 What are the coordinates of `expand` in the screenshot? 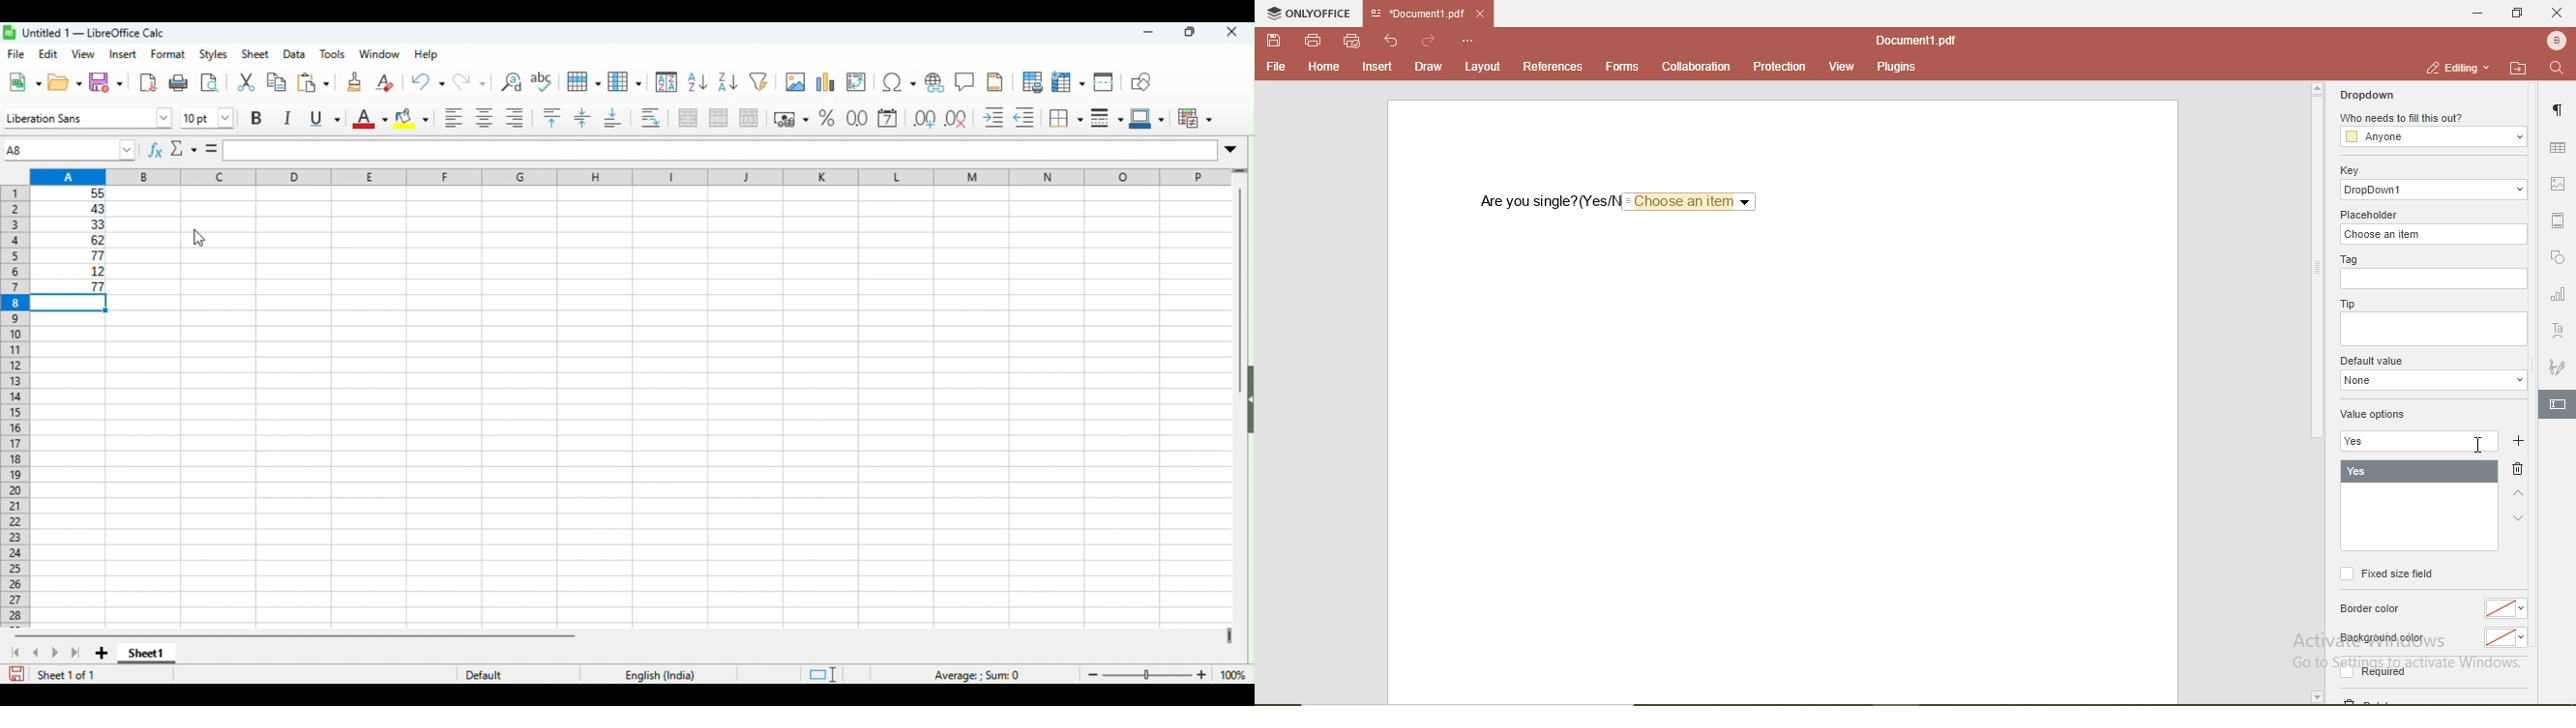 It's located at (1235, 149).